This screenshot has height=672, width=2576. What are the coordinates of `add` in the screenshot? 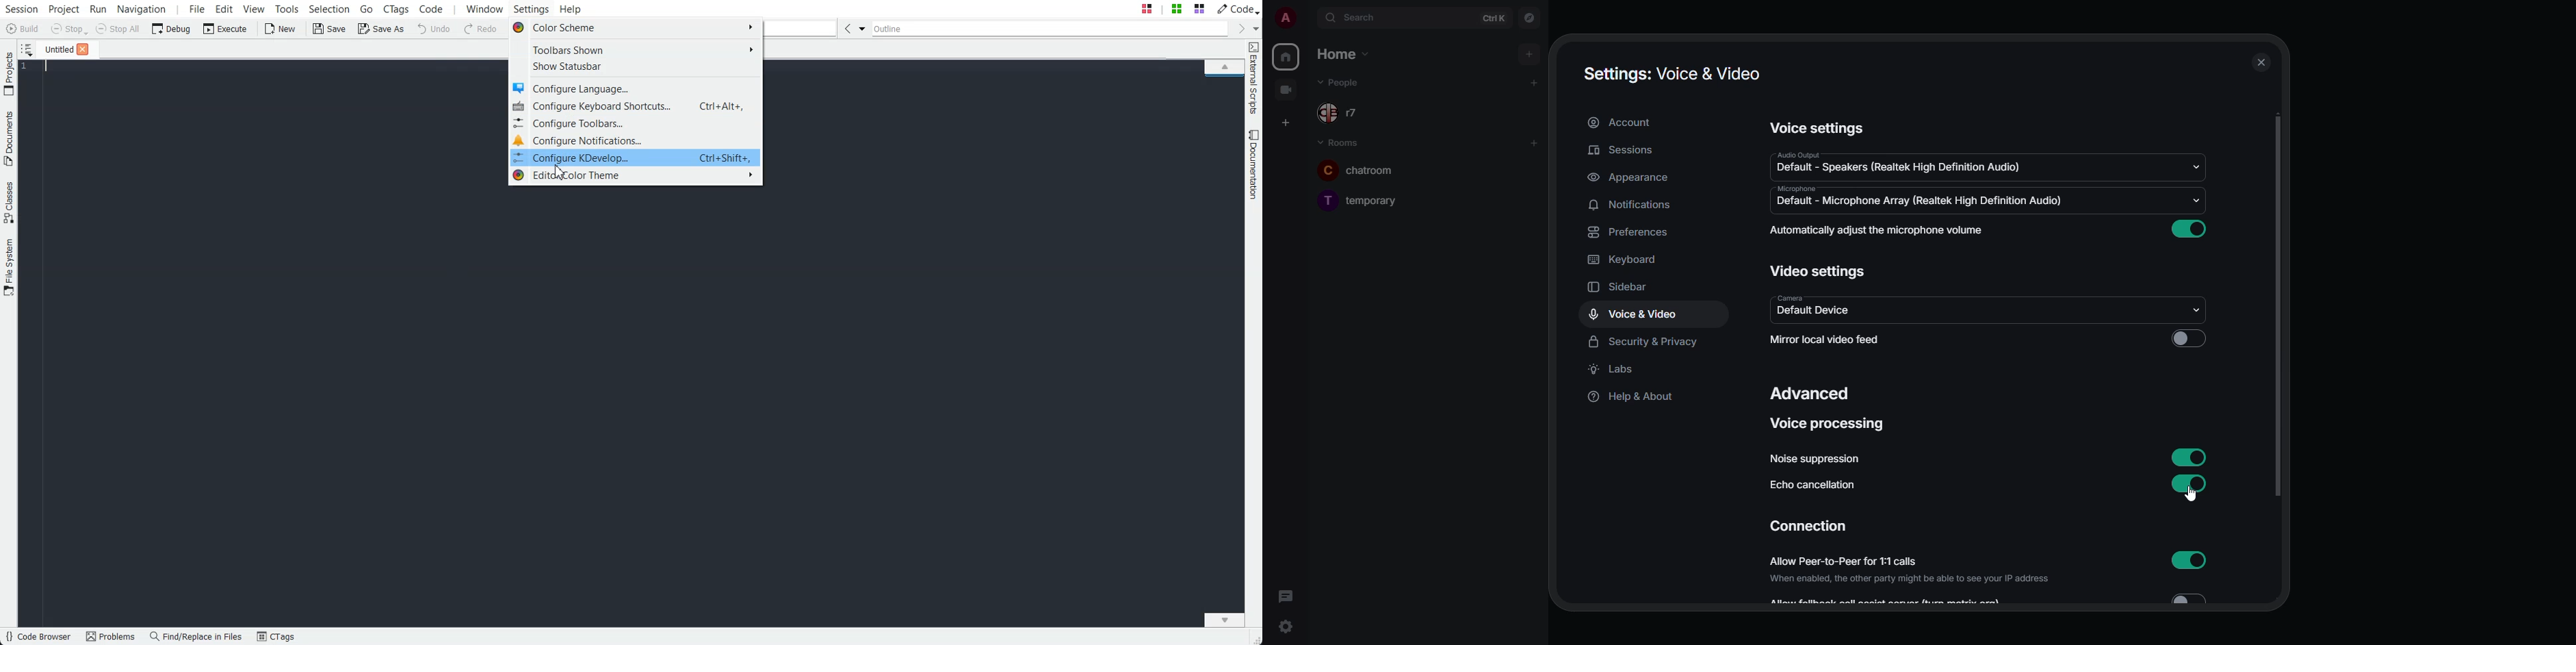 It's located at (1534, 82).